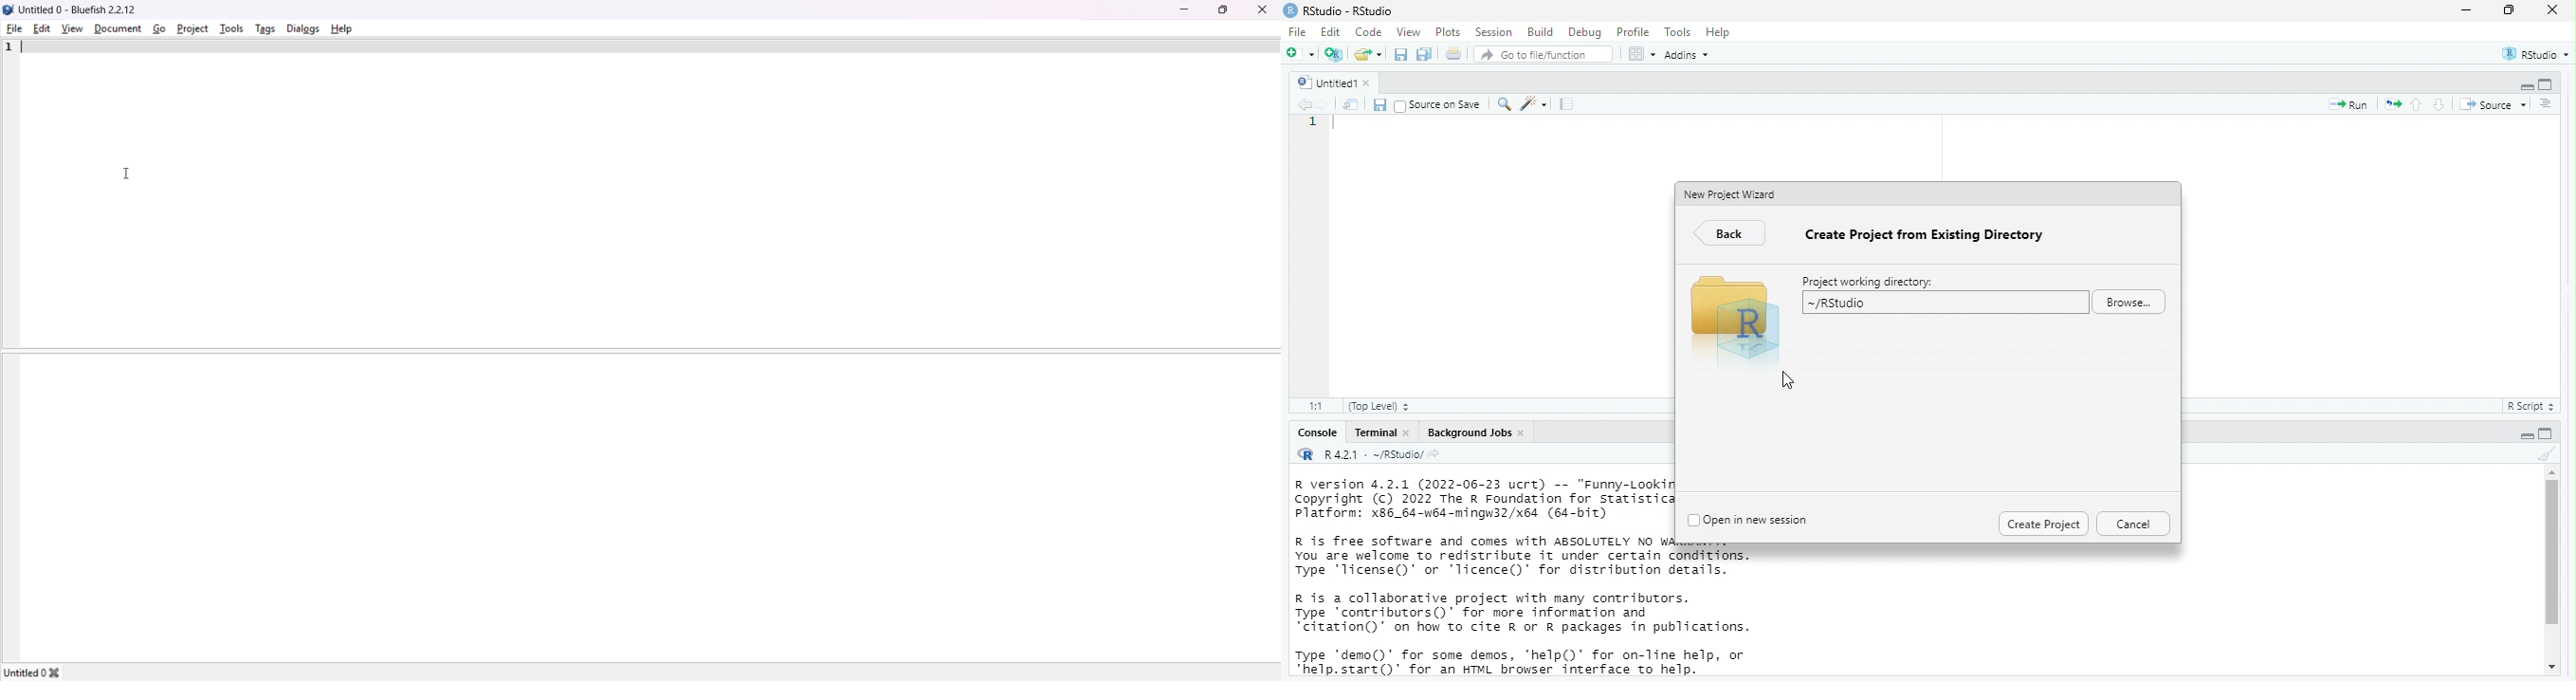 The width and height of the screenshot is (2576, 700). Describe the element at coordinates (1369, 53) in the screenshot. I see `open an existing file` at that location.